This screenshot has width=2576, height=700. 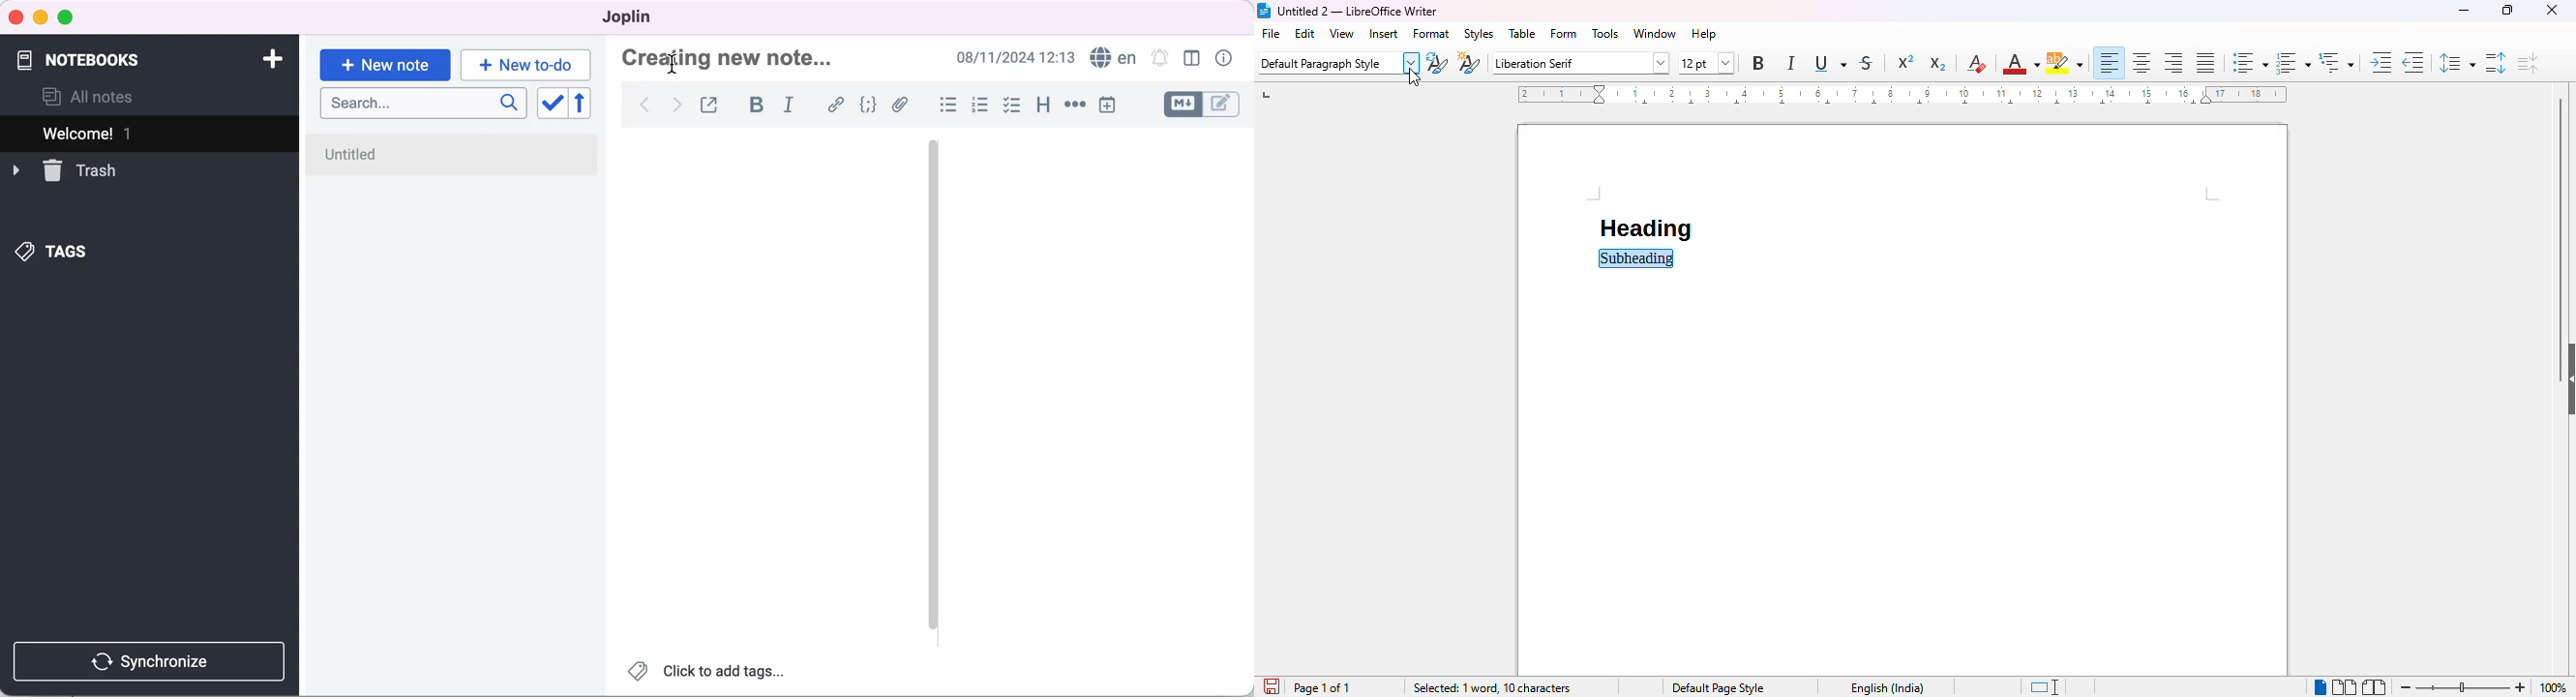 I want to click on title, so click(x=1358, y=11).